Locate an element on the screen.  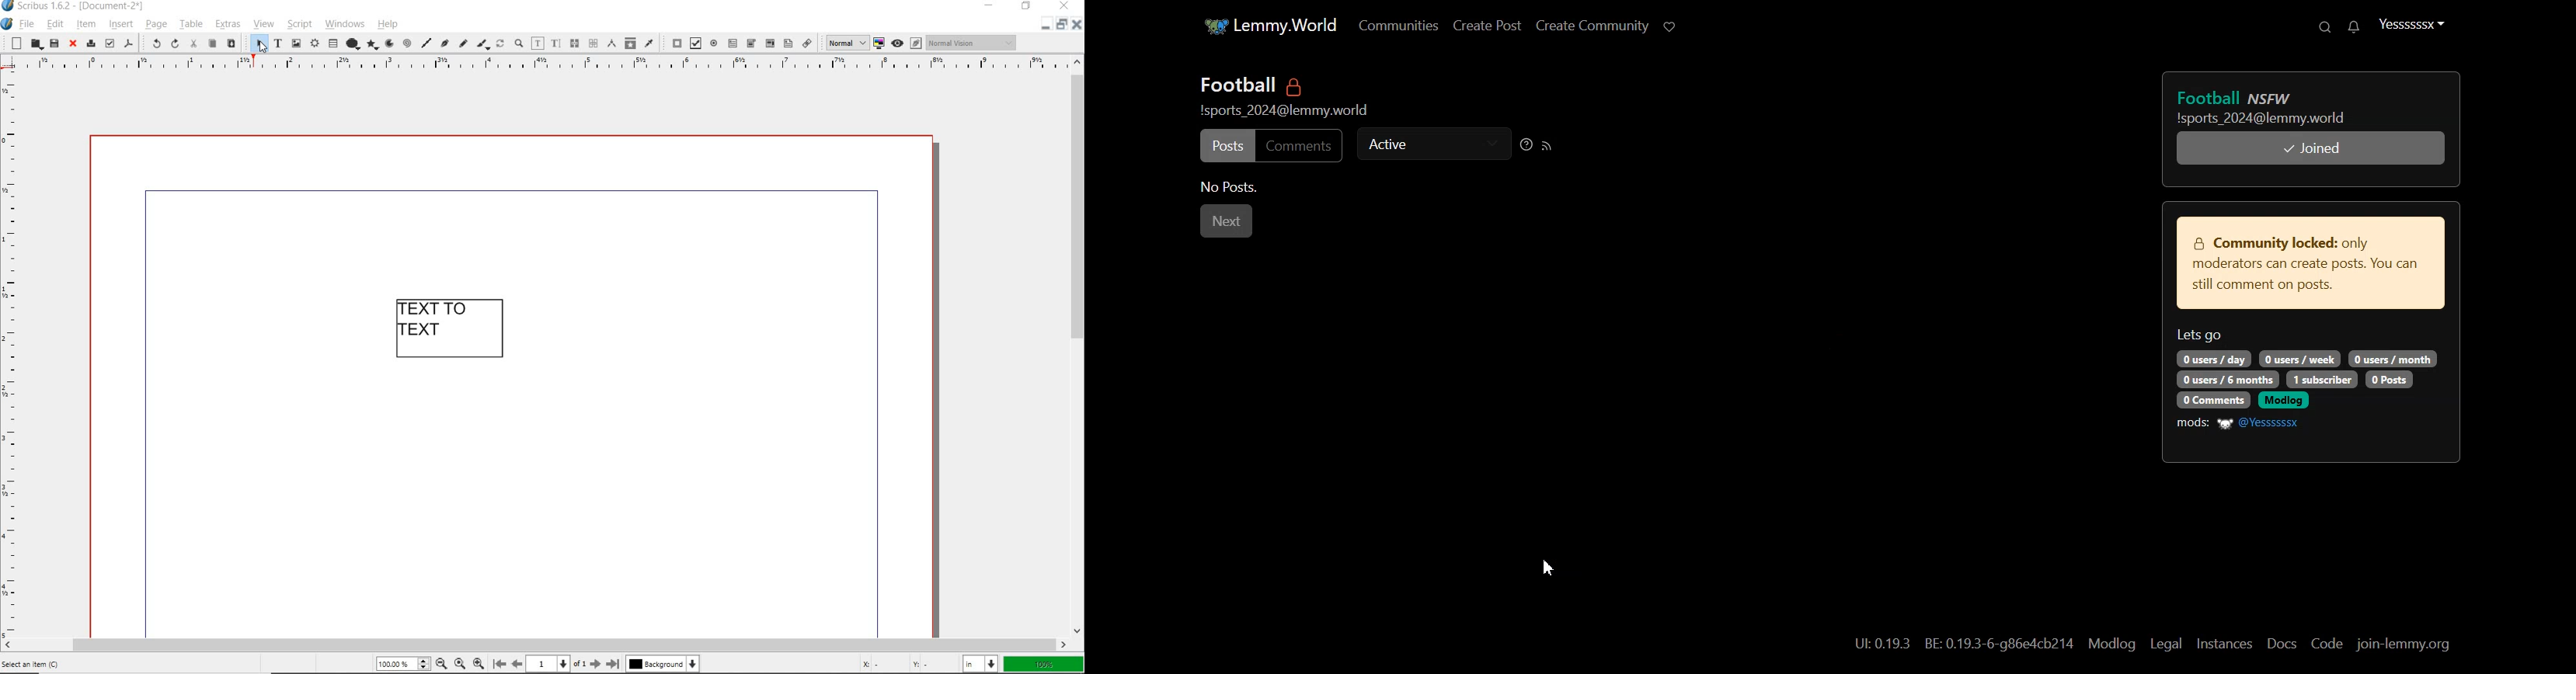
system name is located at coordinates (83, 6).